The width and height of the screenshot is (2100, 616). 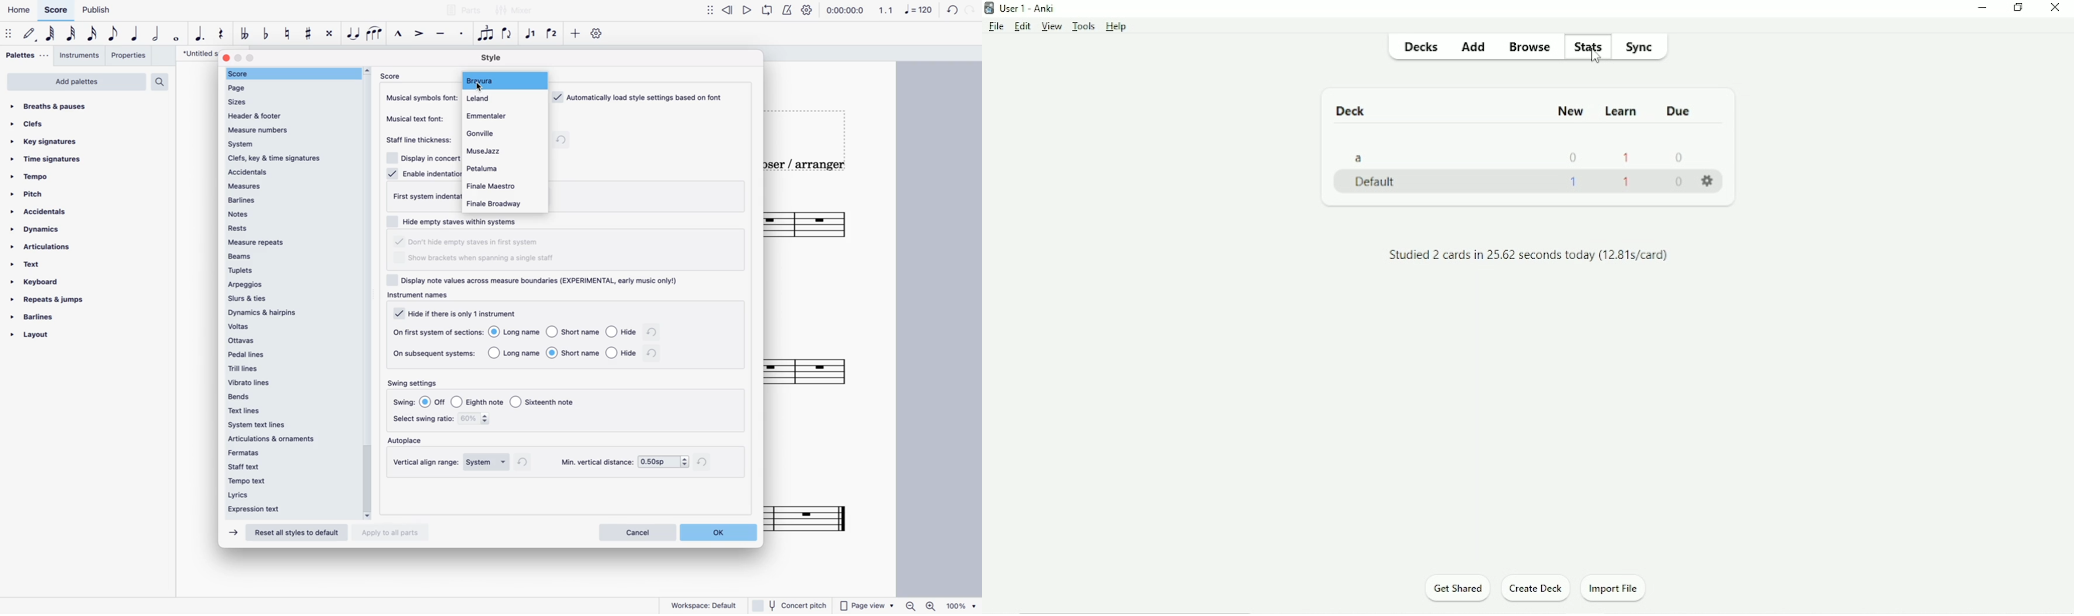 What do you see at coordinates (398, 35) in the screenshot?
I see `marcato` at bounding box center [398, 35].